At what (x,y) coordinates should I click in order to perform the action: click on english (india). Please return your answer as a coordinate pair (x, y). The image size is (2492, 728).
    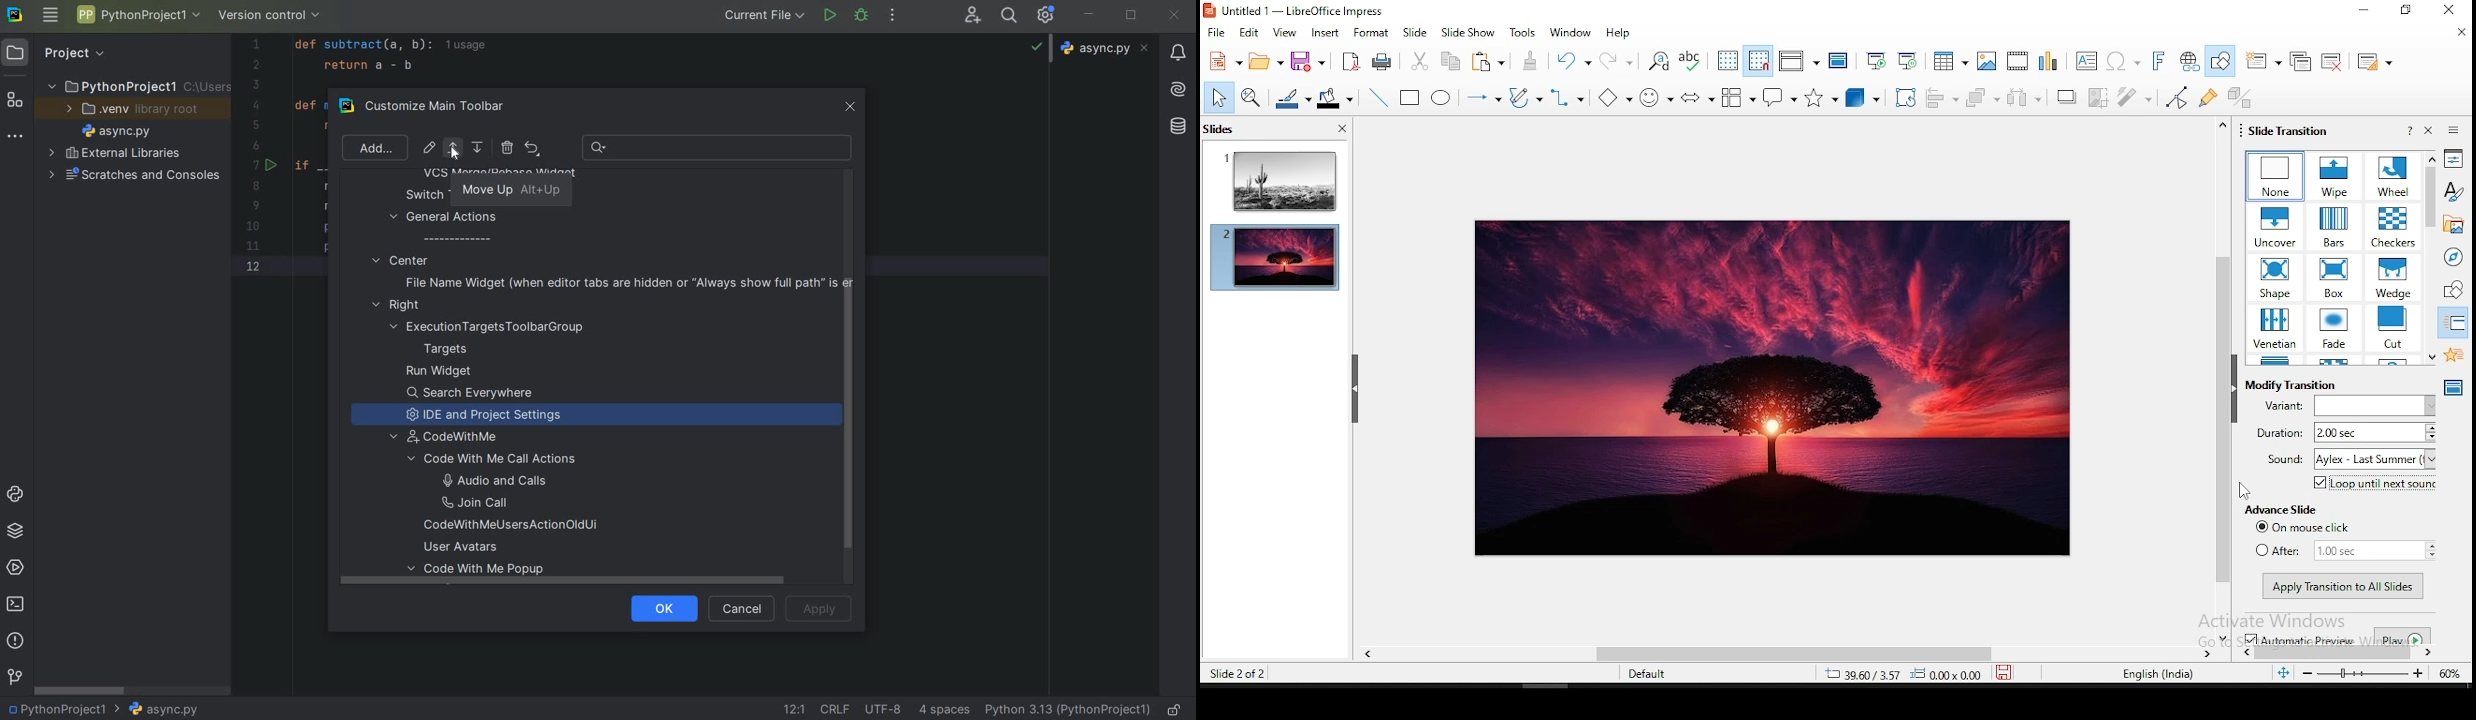
    Looking at the image, I should click on (2157, 672).